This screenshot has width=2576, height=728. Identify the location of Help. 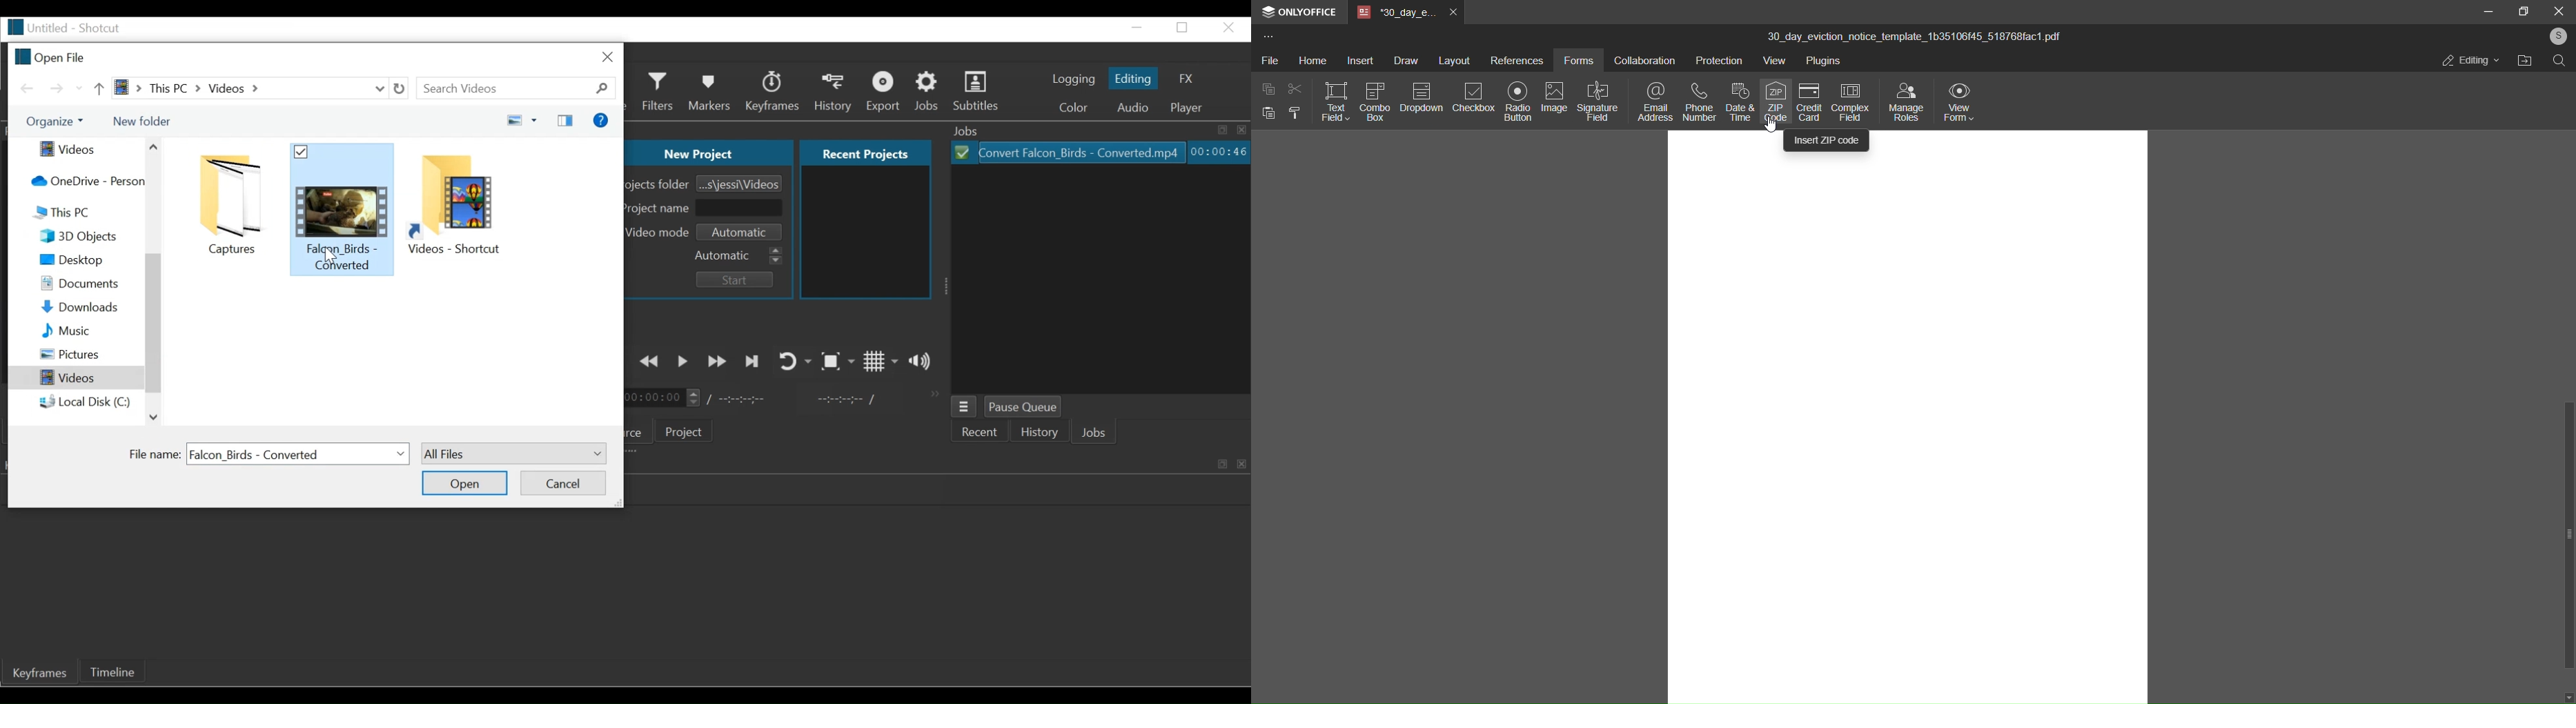
(601, 121).